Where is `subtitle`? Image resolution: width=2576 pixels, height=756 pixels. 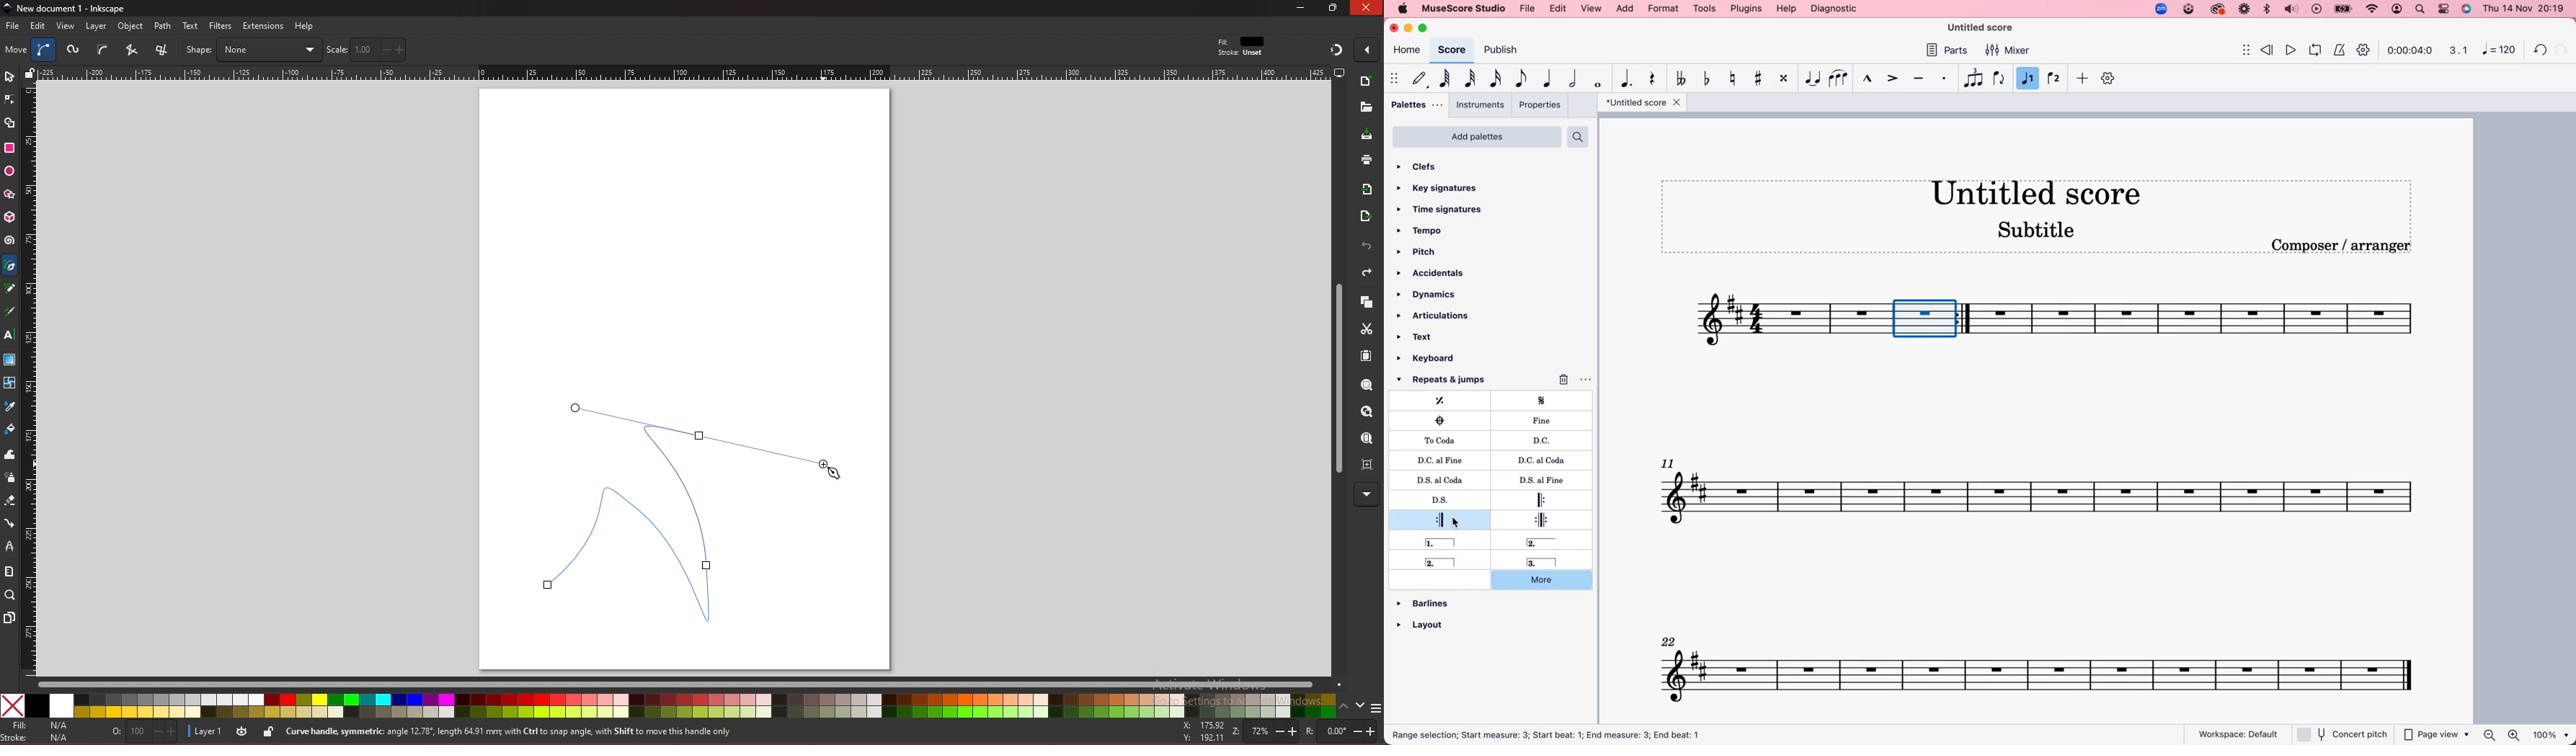 subtitle is located at coordinates (2038, 232).